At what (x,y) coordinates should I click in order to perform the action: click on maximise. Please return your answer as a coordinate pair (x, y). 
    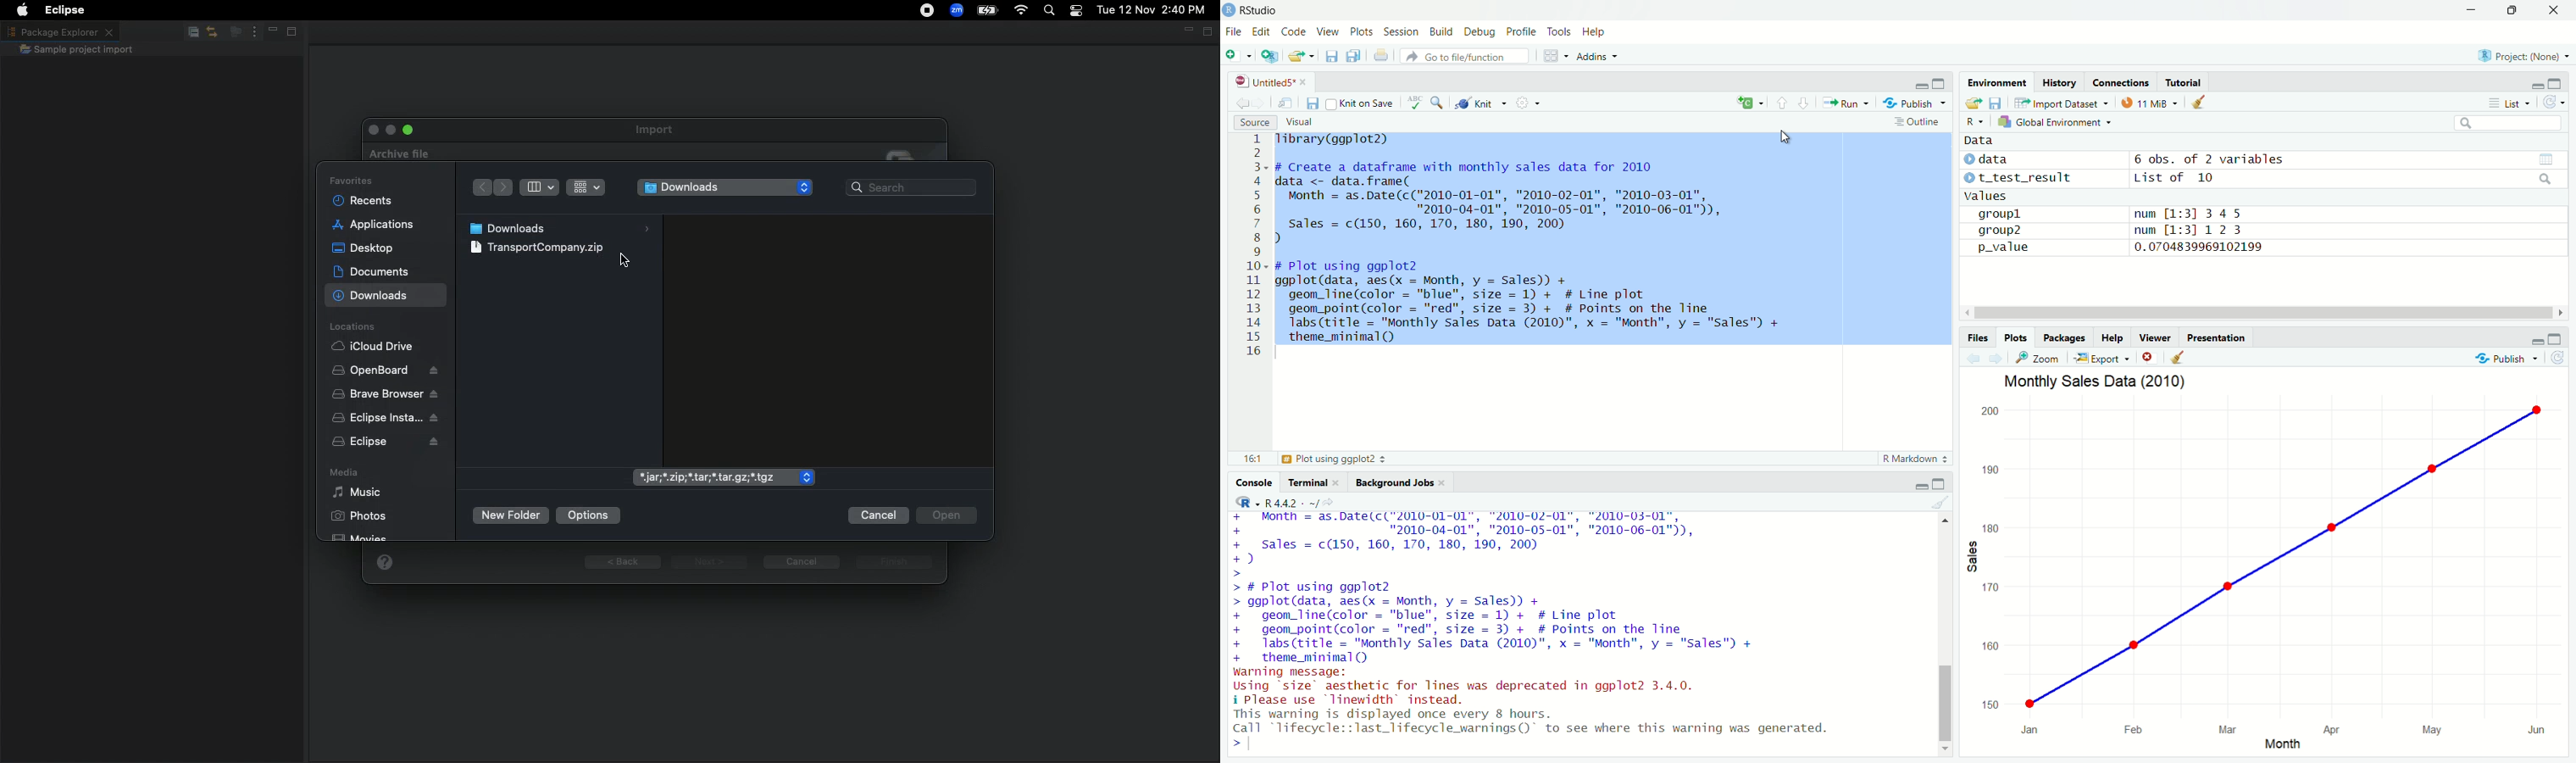
    Looking at the image, I should click on (2556, 83).